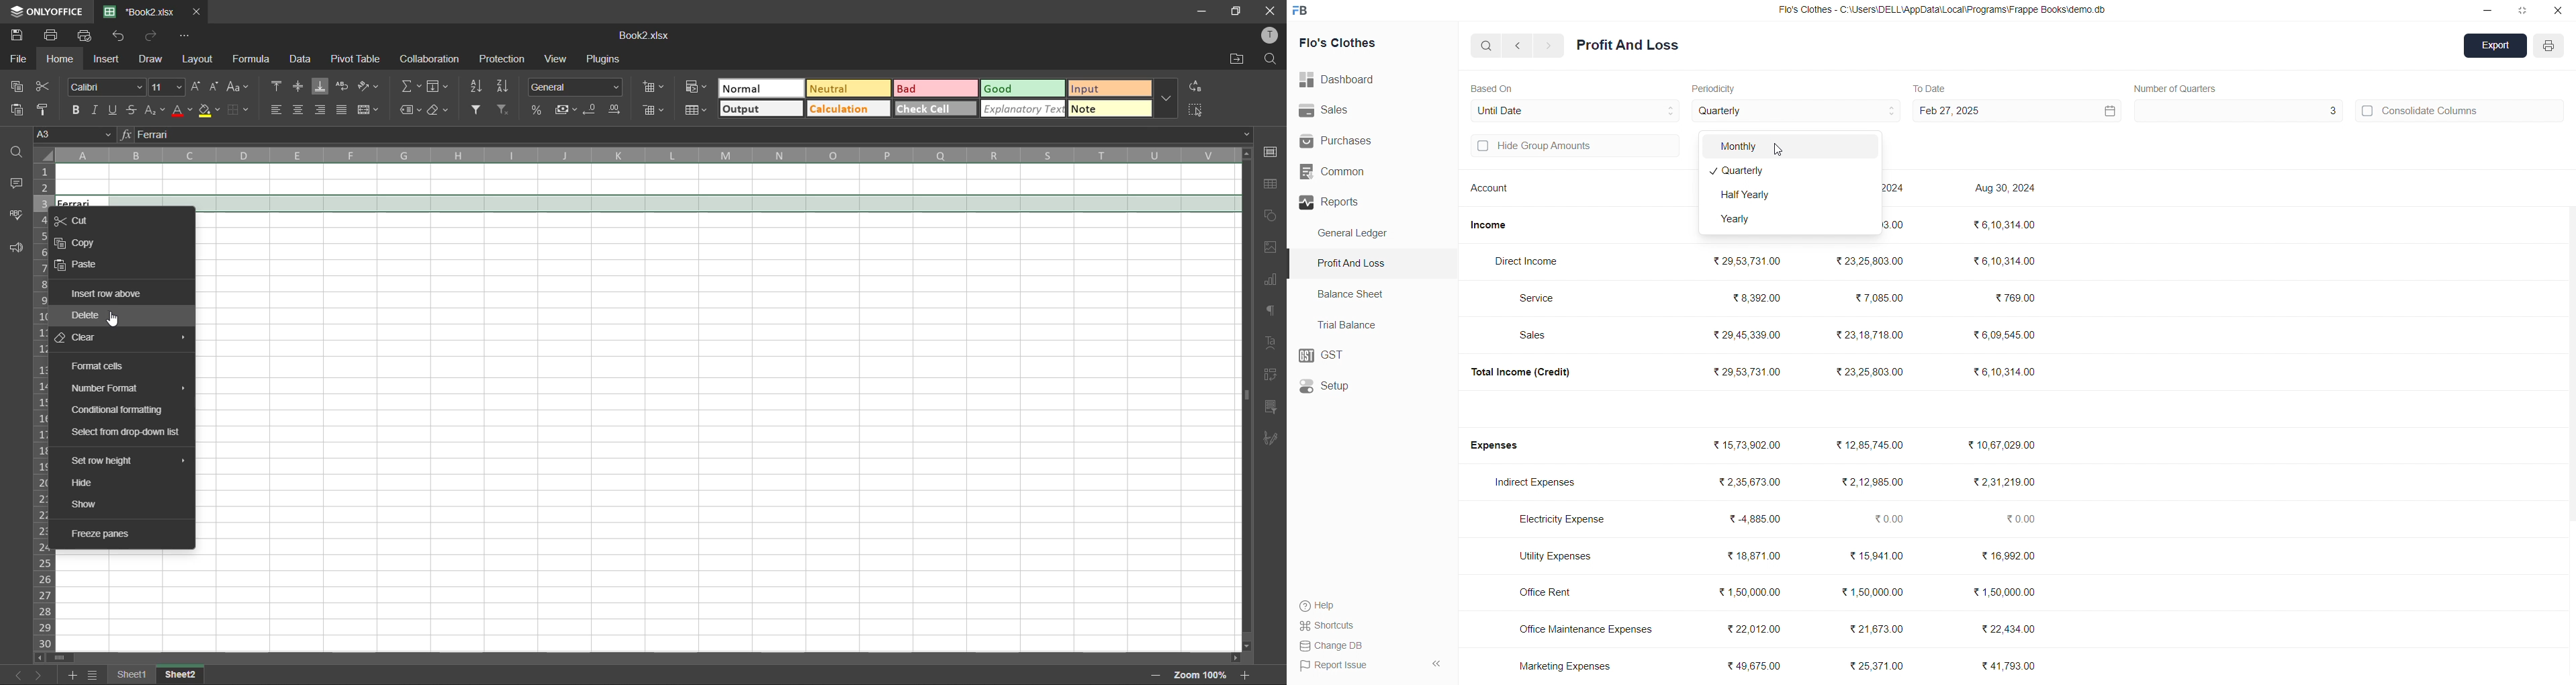  I want to click on Utility Expenses., so click(1563, 555).